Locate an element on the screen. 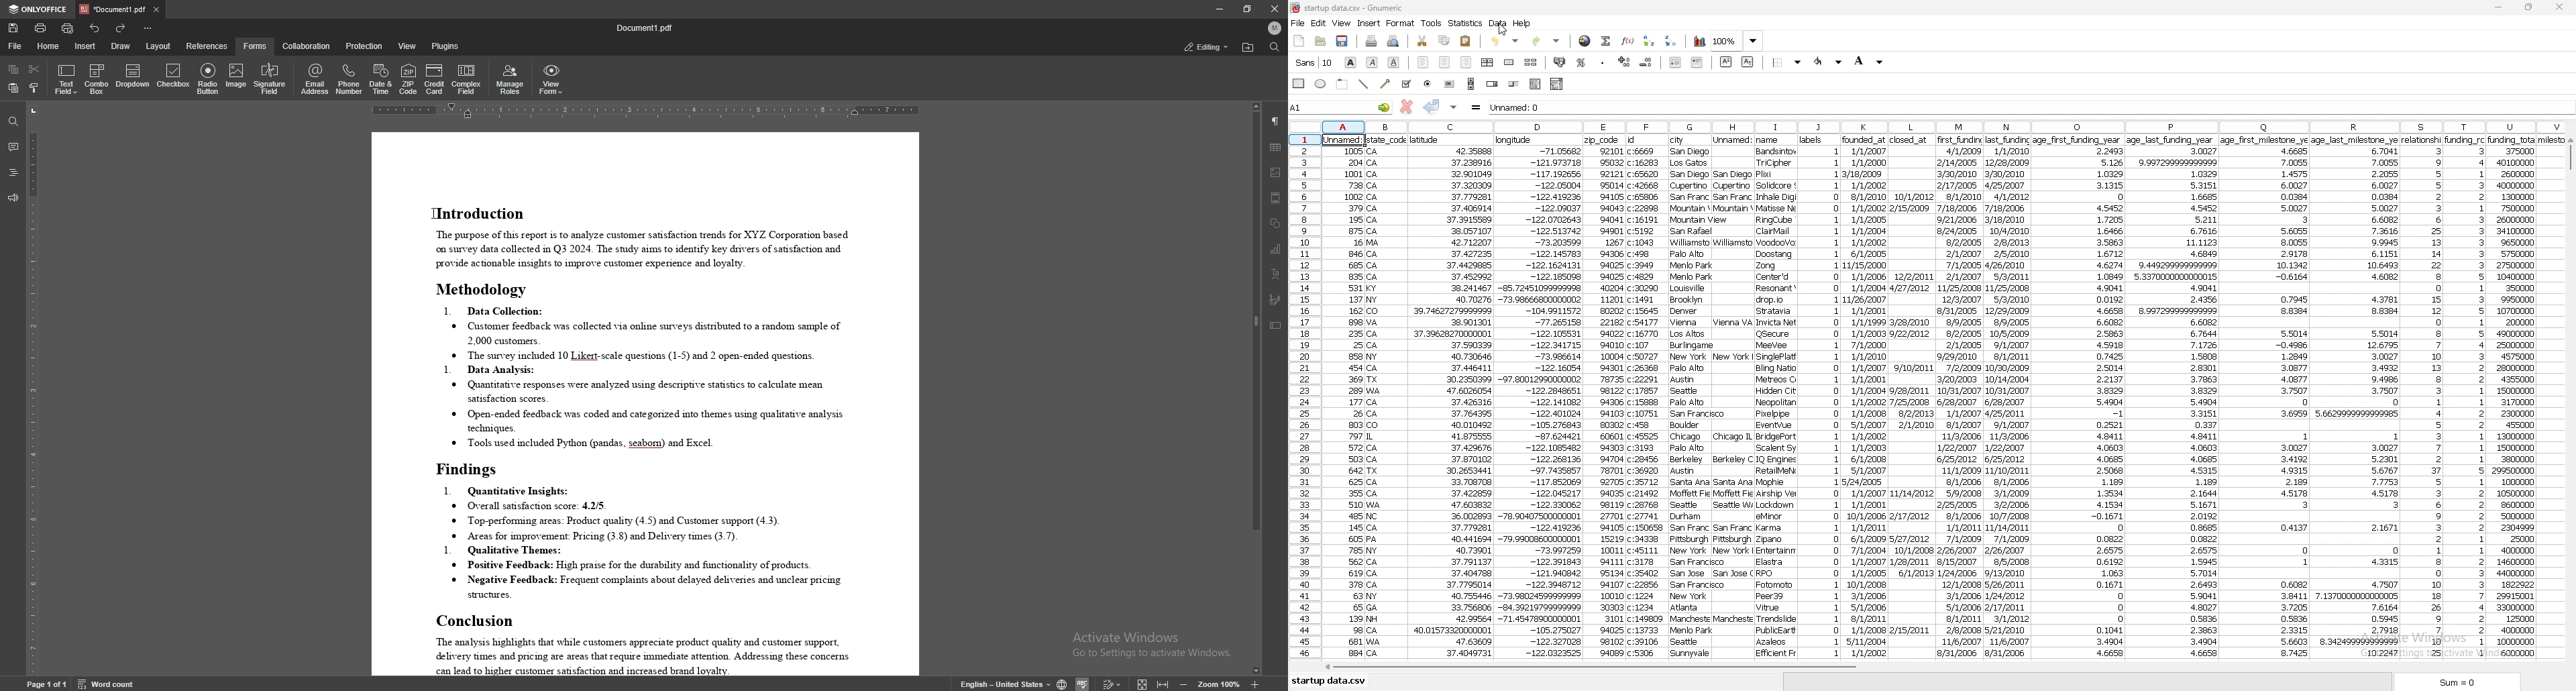  file name is located at coordinates (1363, 7).